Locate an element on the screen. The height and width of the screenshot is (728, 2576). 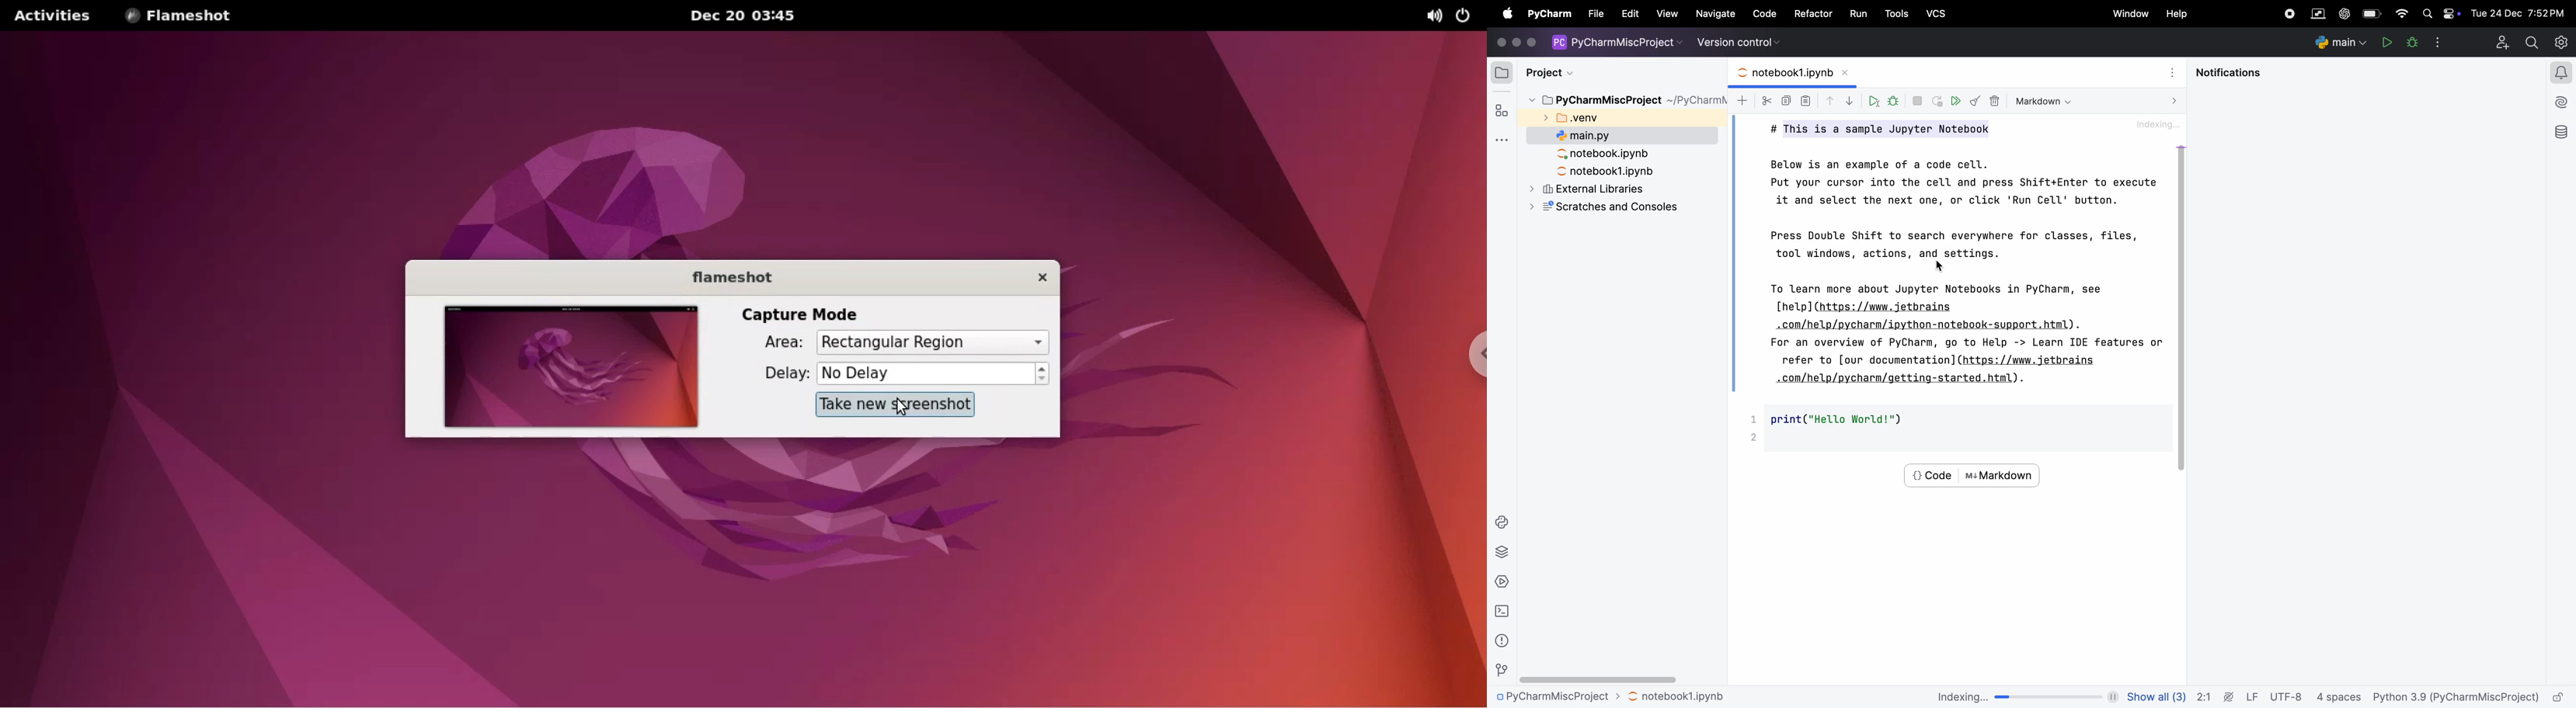
Utf -8 is located at coordinates (2285, 695).